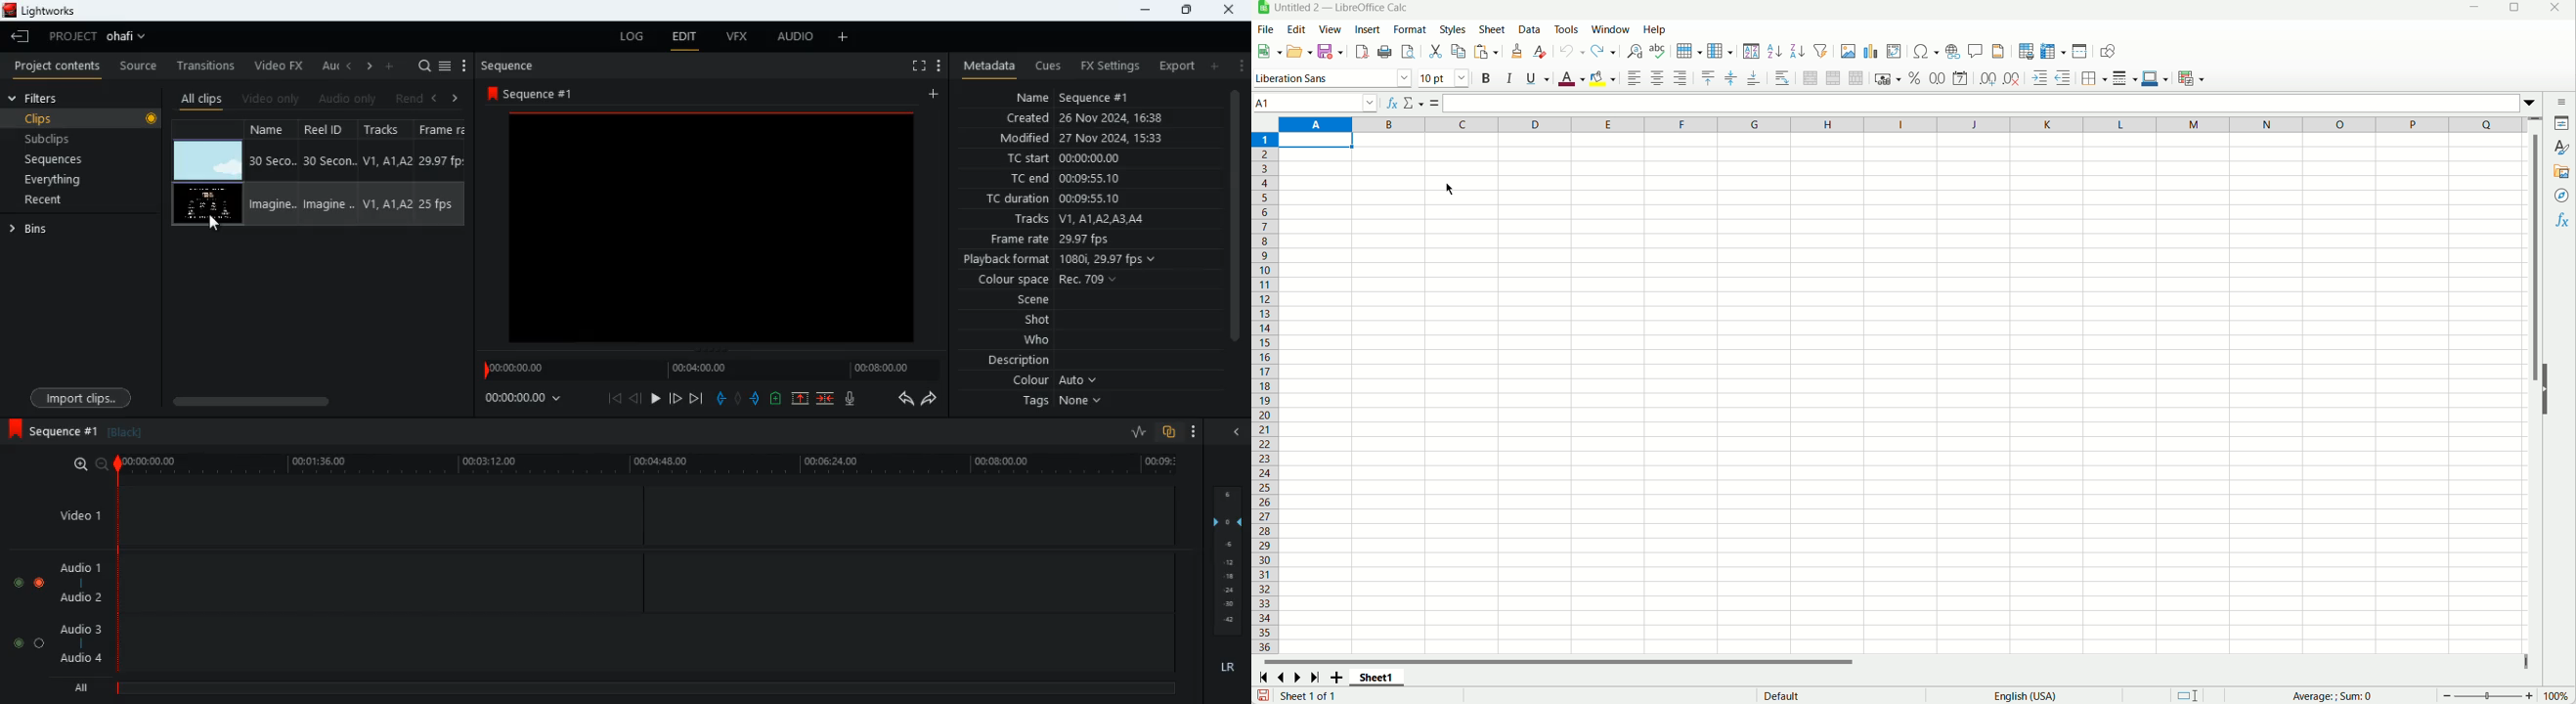 Image resolution: width=2576 pixels, height=728 pixels. I want to click on Data, so click(1530, 30).